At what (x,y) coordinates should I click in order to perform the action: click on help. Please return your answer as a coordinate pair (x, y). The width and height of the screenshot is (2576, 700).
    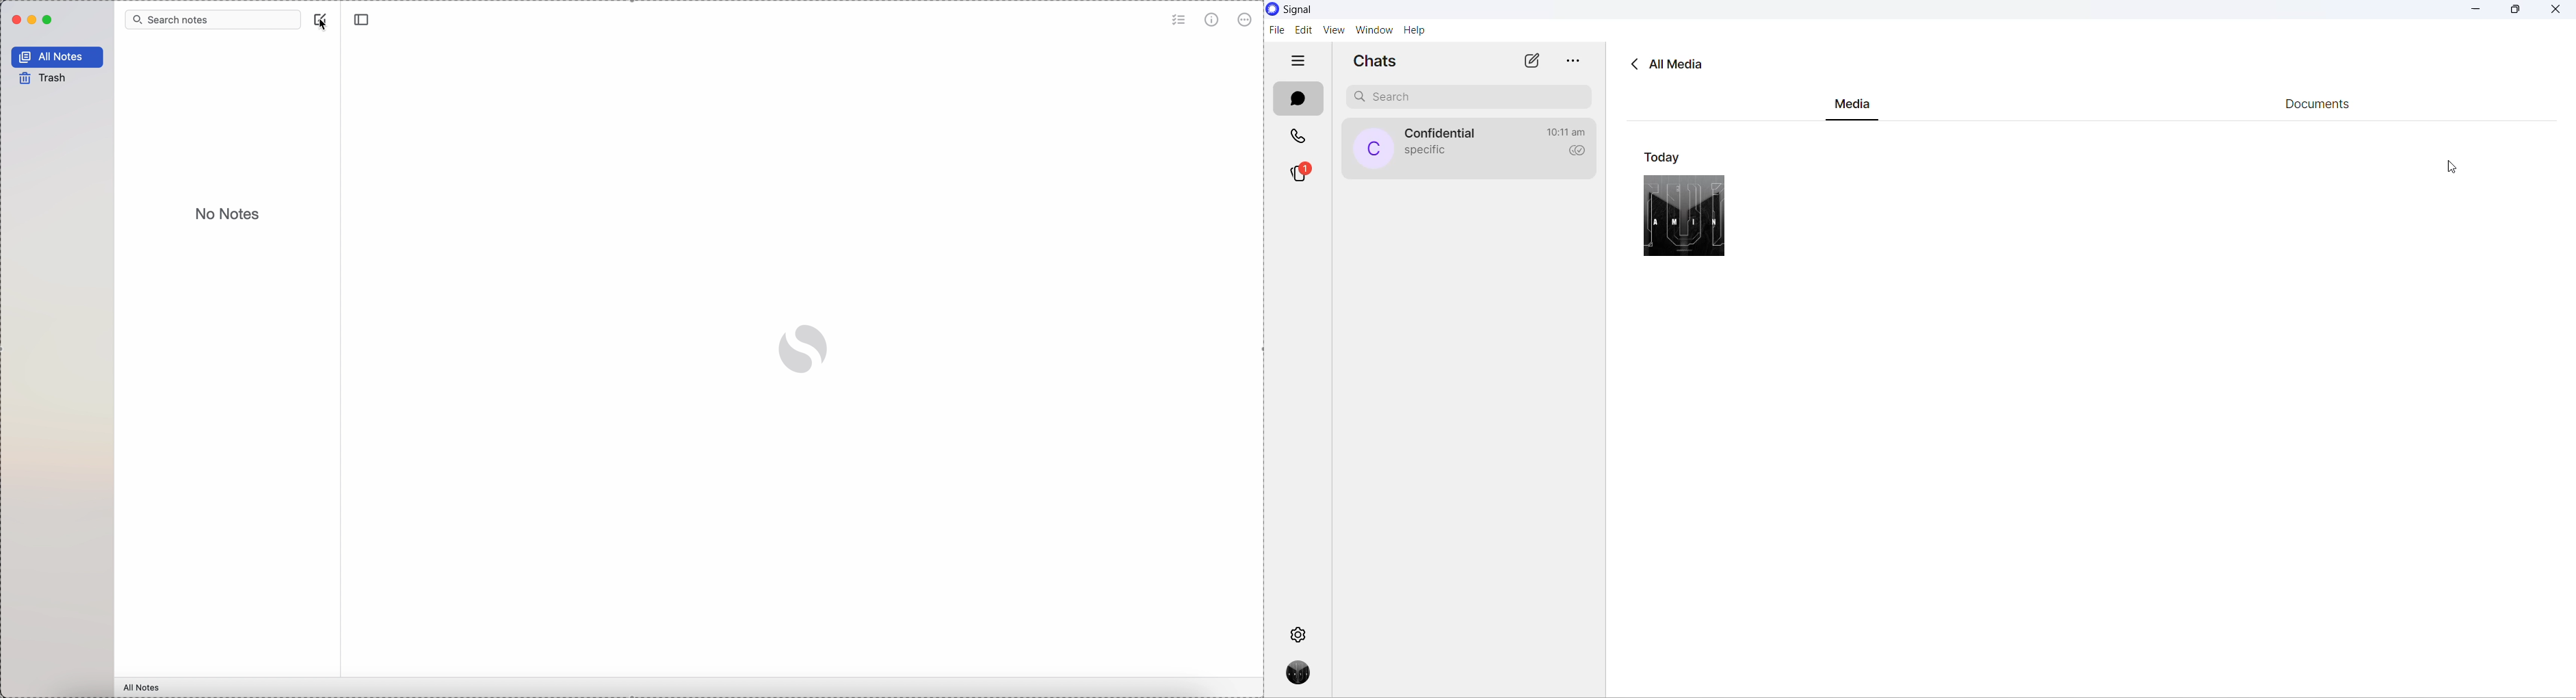
    Looking at the image, I should click on (1415, 30).